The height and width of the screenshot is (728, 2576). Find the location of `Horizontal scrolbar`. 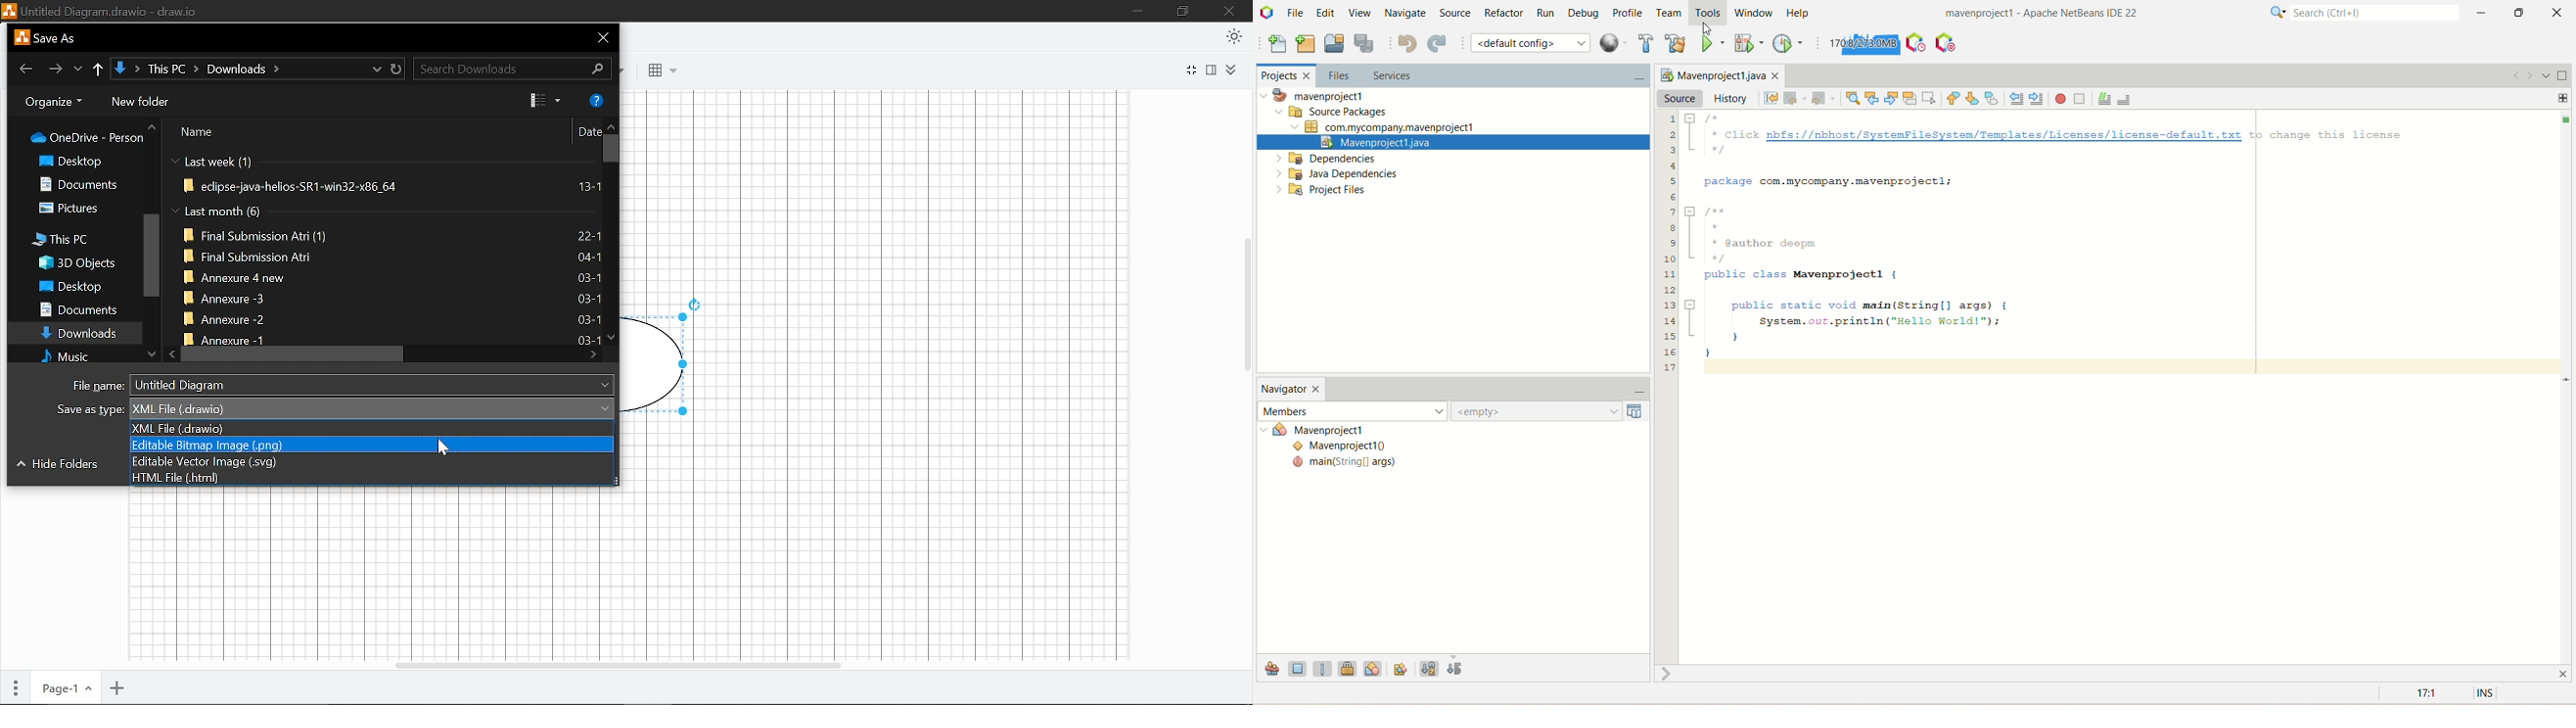

Horizontal scrolbar is located at coordinates (617, 660).